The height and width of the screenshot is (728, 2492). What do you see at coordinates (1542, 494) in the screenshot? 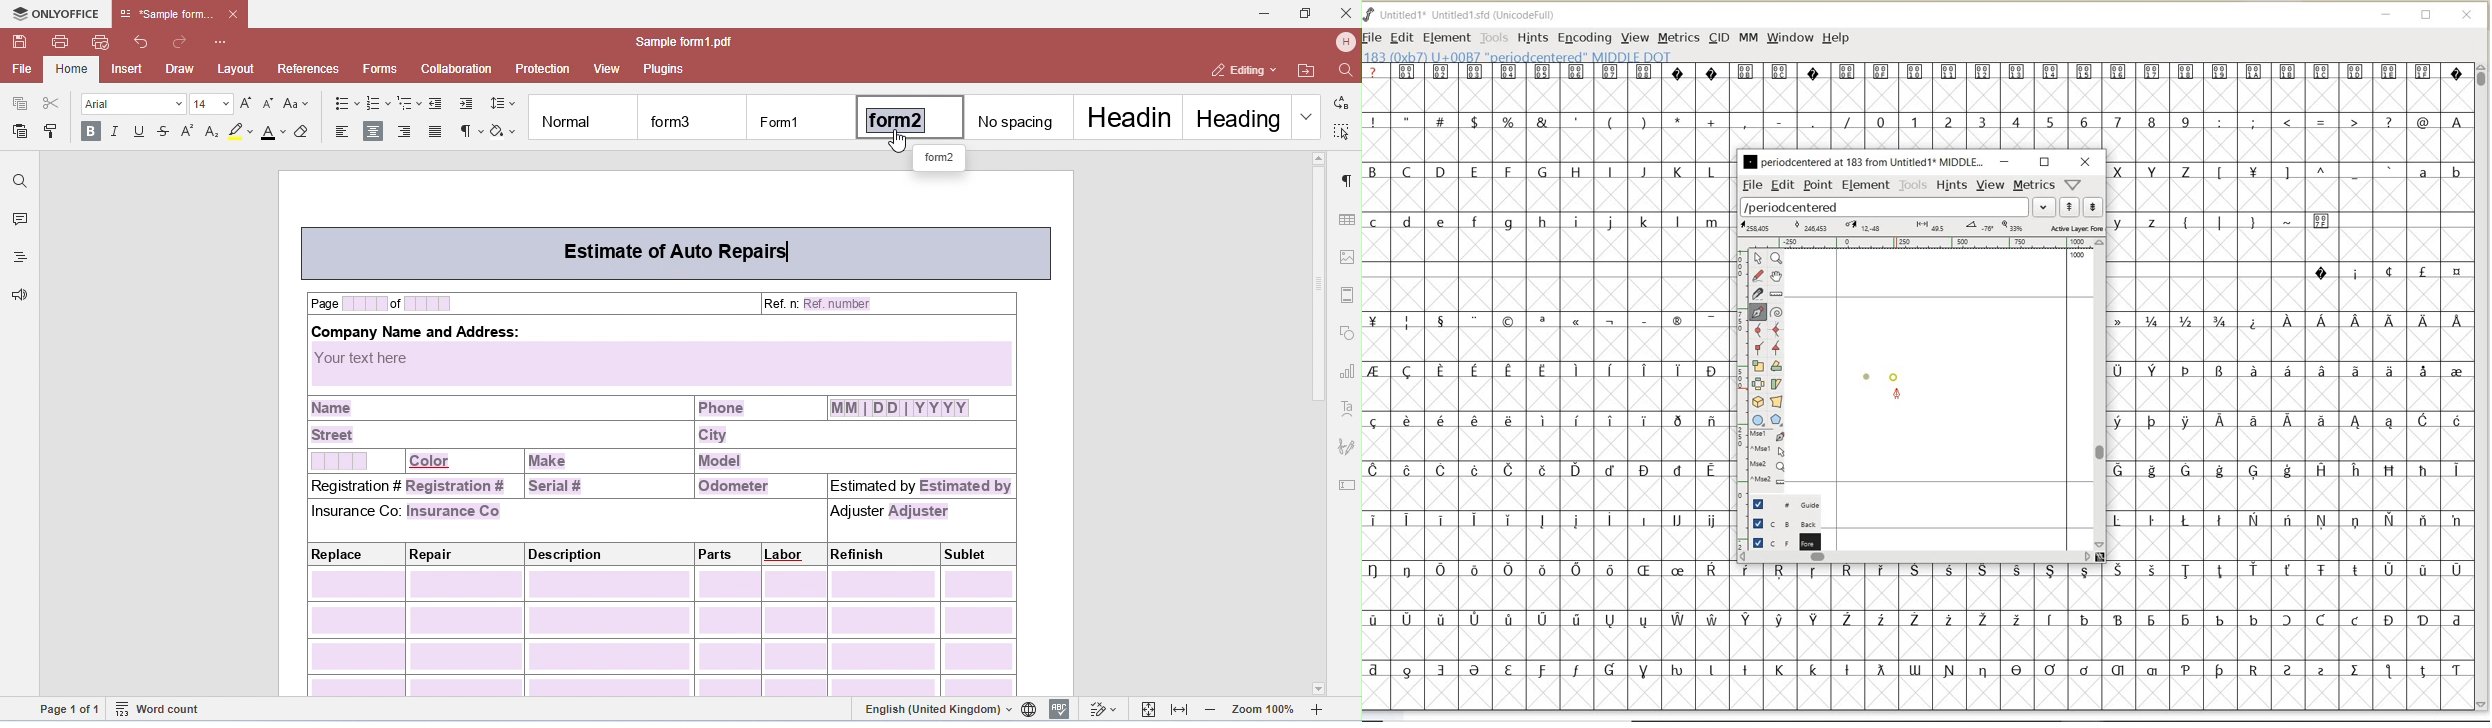
I see `special characters` at bounding box center [1542, 494].